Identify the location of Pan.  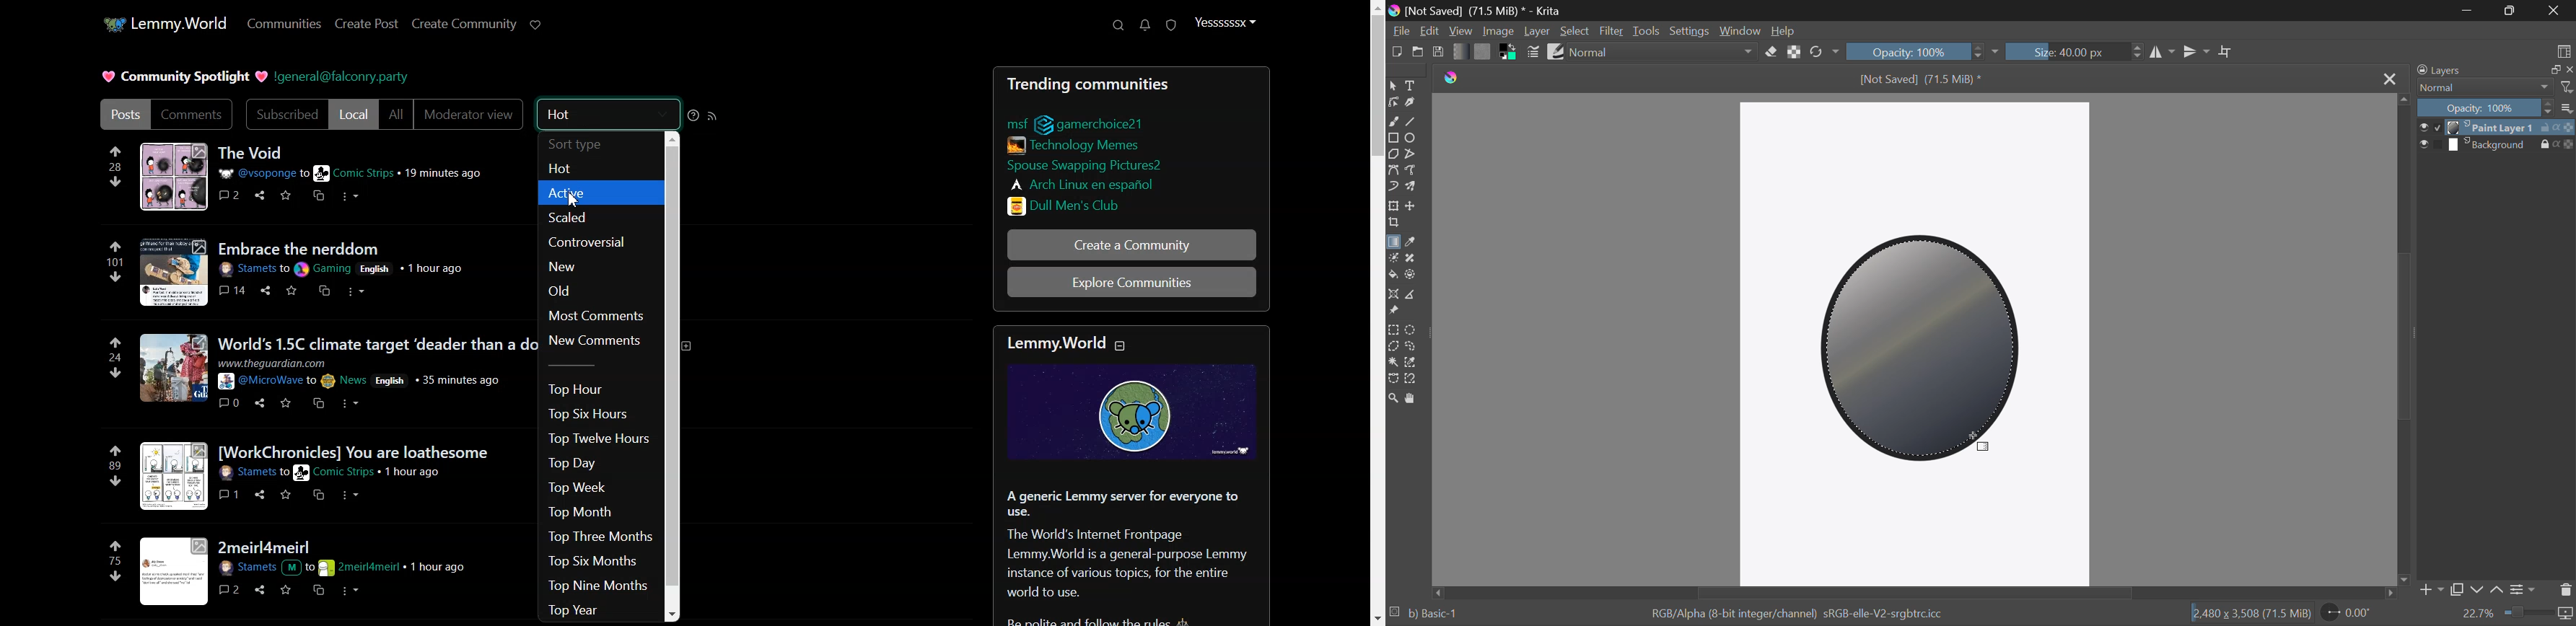
(1413, 399).